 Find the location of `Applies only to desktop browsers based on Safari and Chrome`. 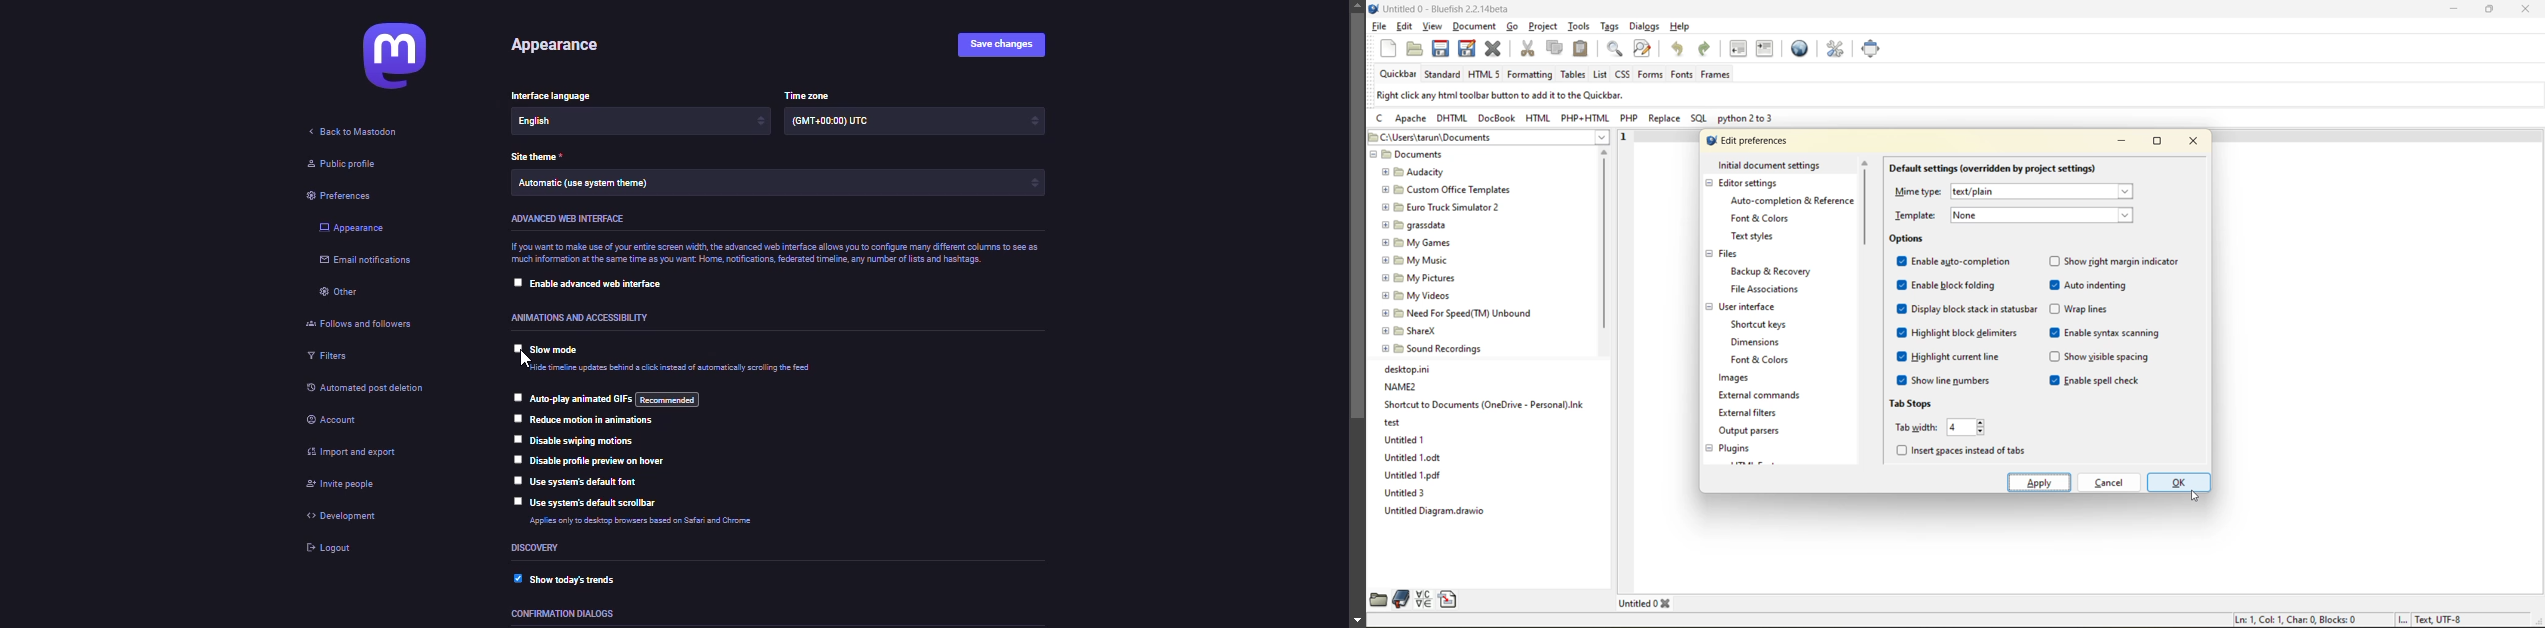

Applies only to desktop browsers based on Safari and Chrome is located at coordinates (663, 522).